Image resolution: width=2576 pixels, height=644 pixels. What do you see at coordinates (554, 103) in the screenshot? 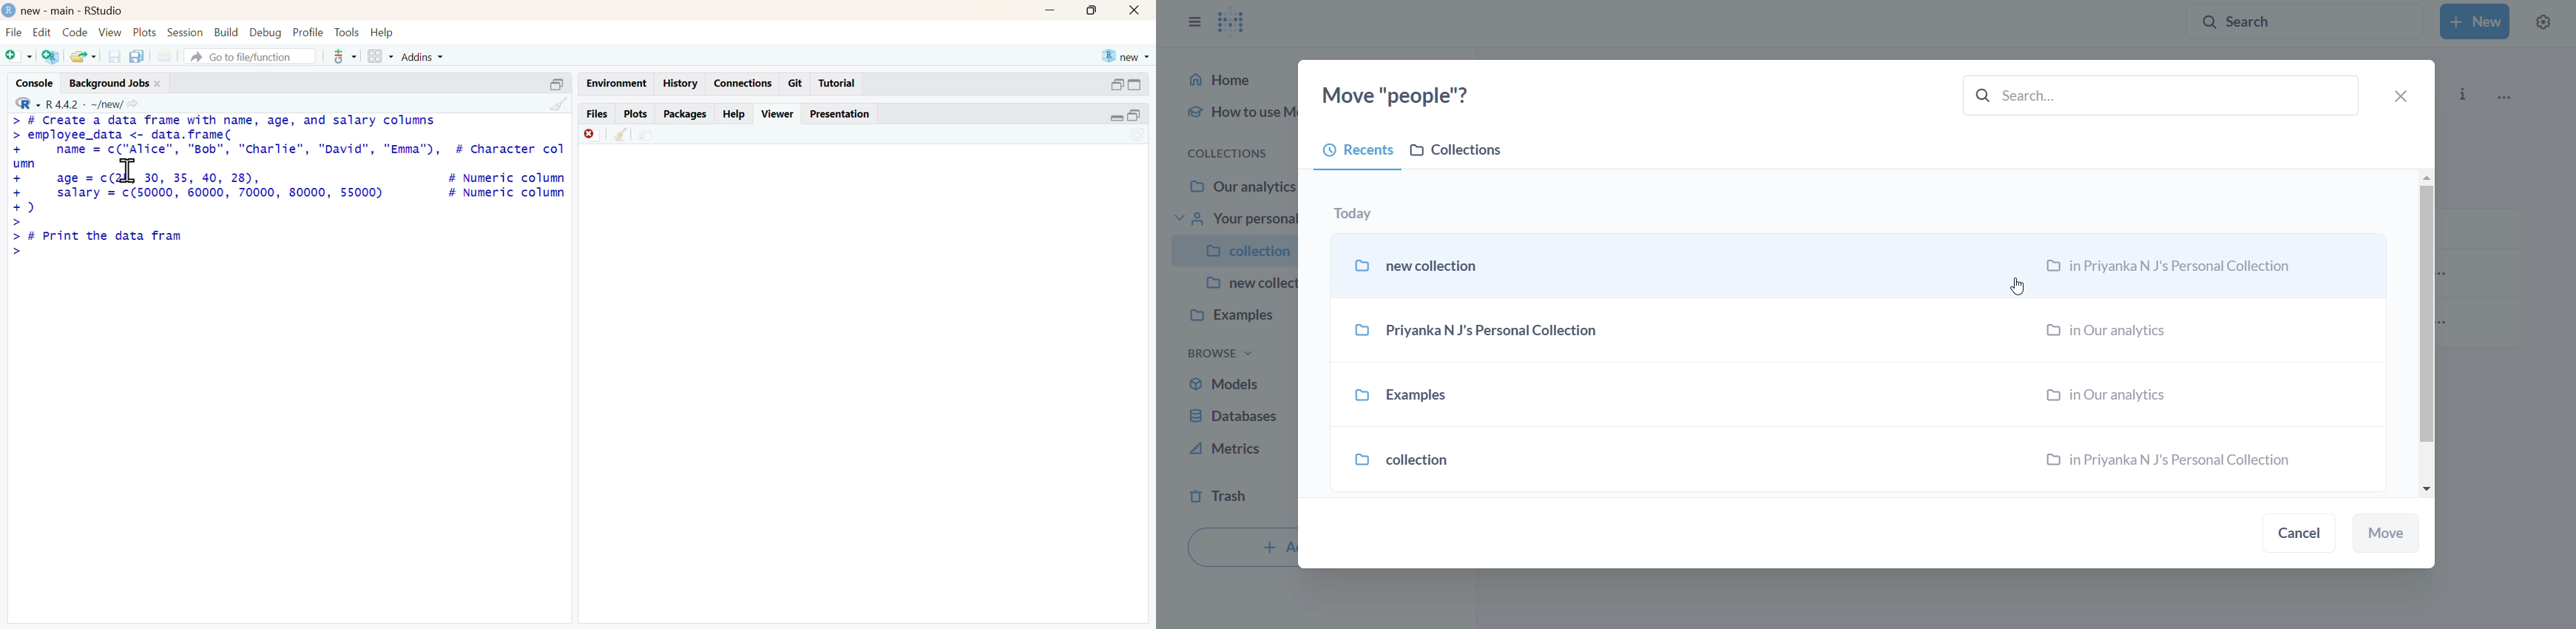
I see `Clear console` at bounding box center [554, 103].